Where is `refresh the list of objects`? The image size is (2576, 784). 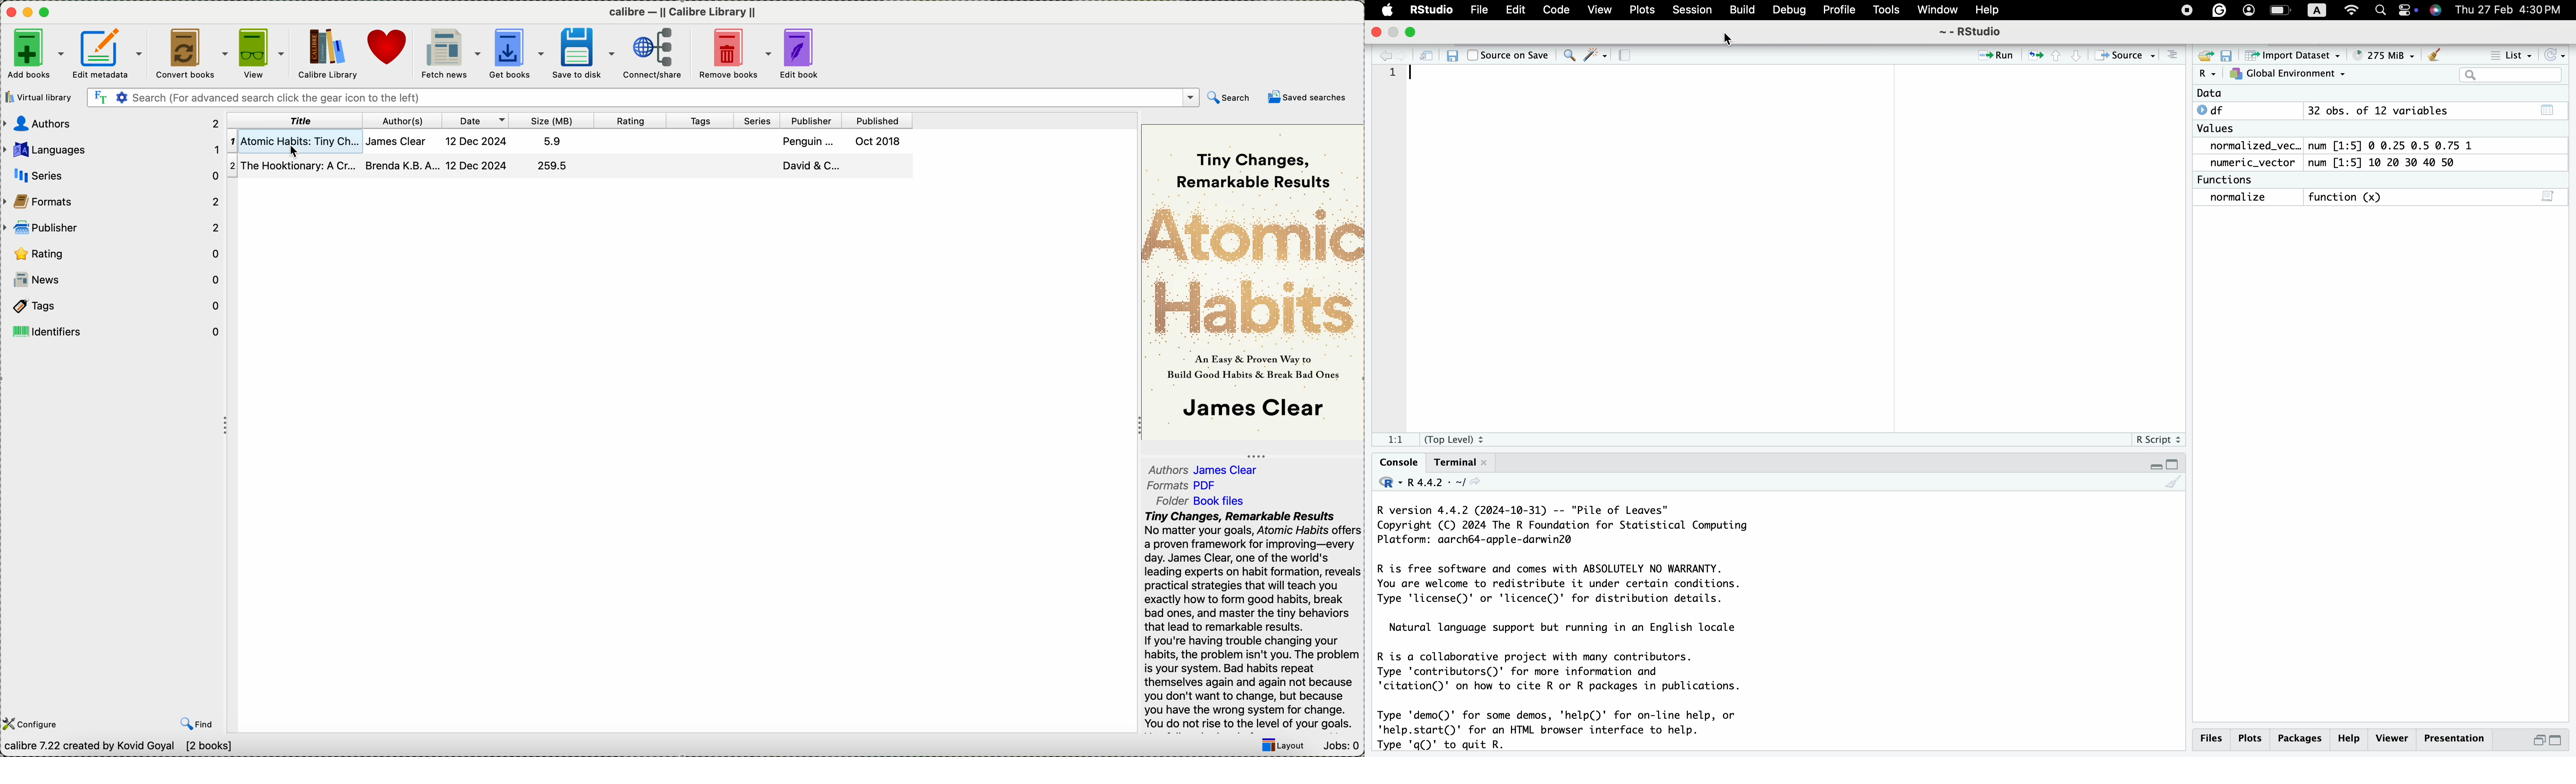 refresh the list of objects is located at coordinates (2559, 53).